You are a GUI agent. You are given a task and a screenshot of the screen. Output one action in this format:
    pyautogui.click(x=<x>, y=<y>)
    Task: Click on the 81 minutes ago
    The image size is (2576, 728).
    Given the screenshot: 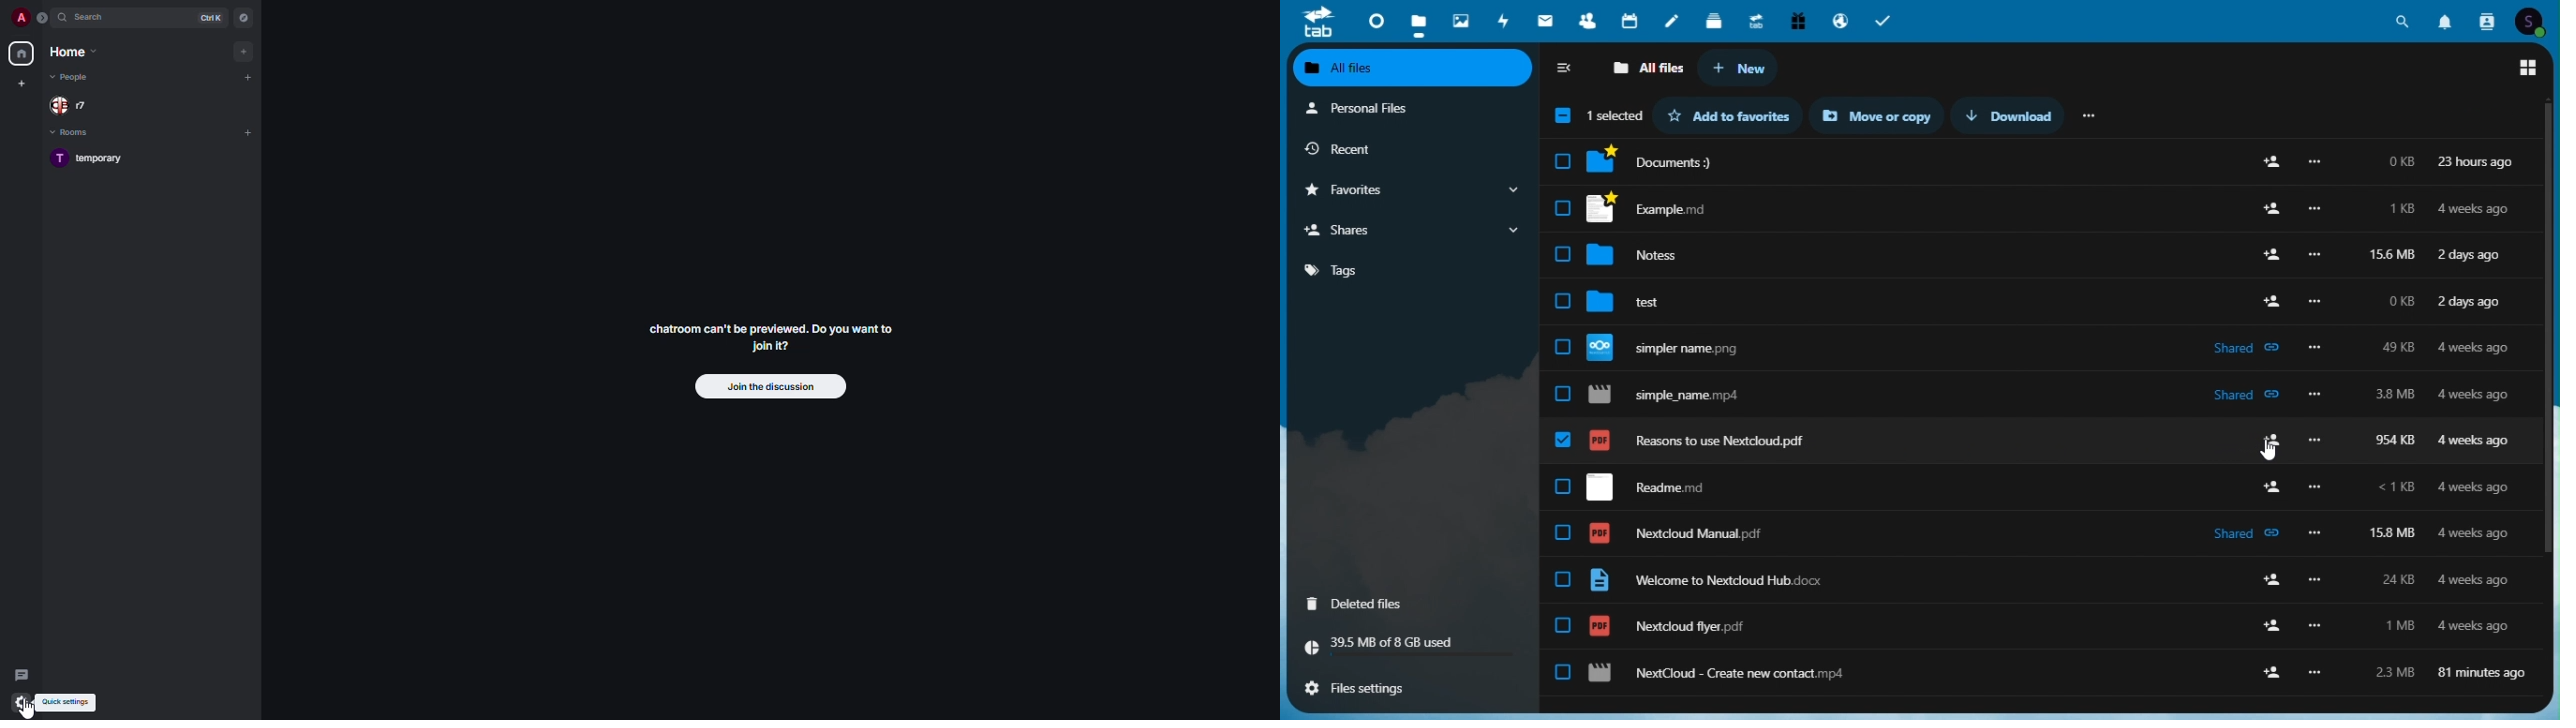 What is the action you would take?
    pyautogui.click(x=2484, y=670)
    